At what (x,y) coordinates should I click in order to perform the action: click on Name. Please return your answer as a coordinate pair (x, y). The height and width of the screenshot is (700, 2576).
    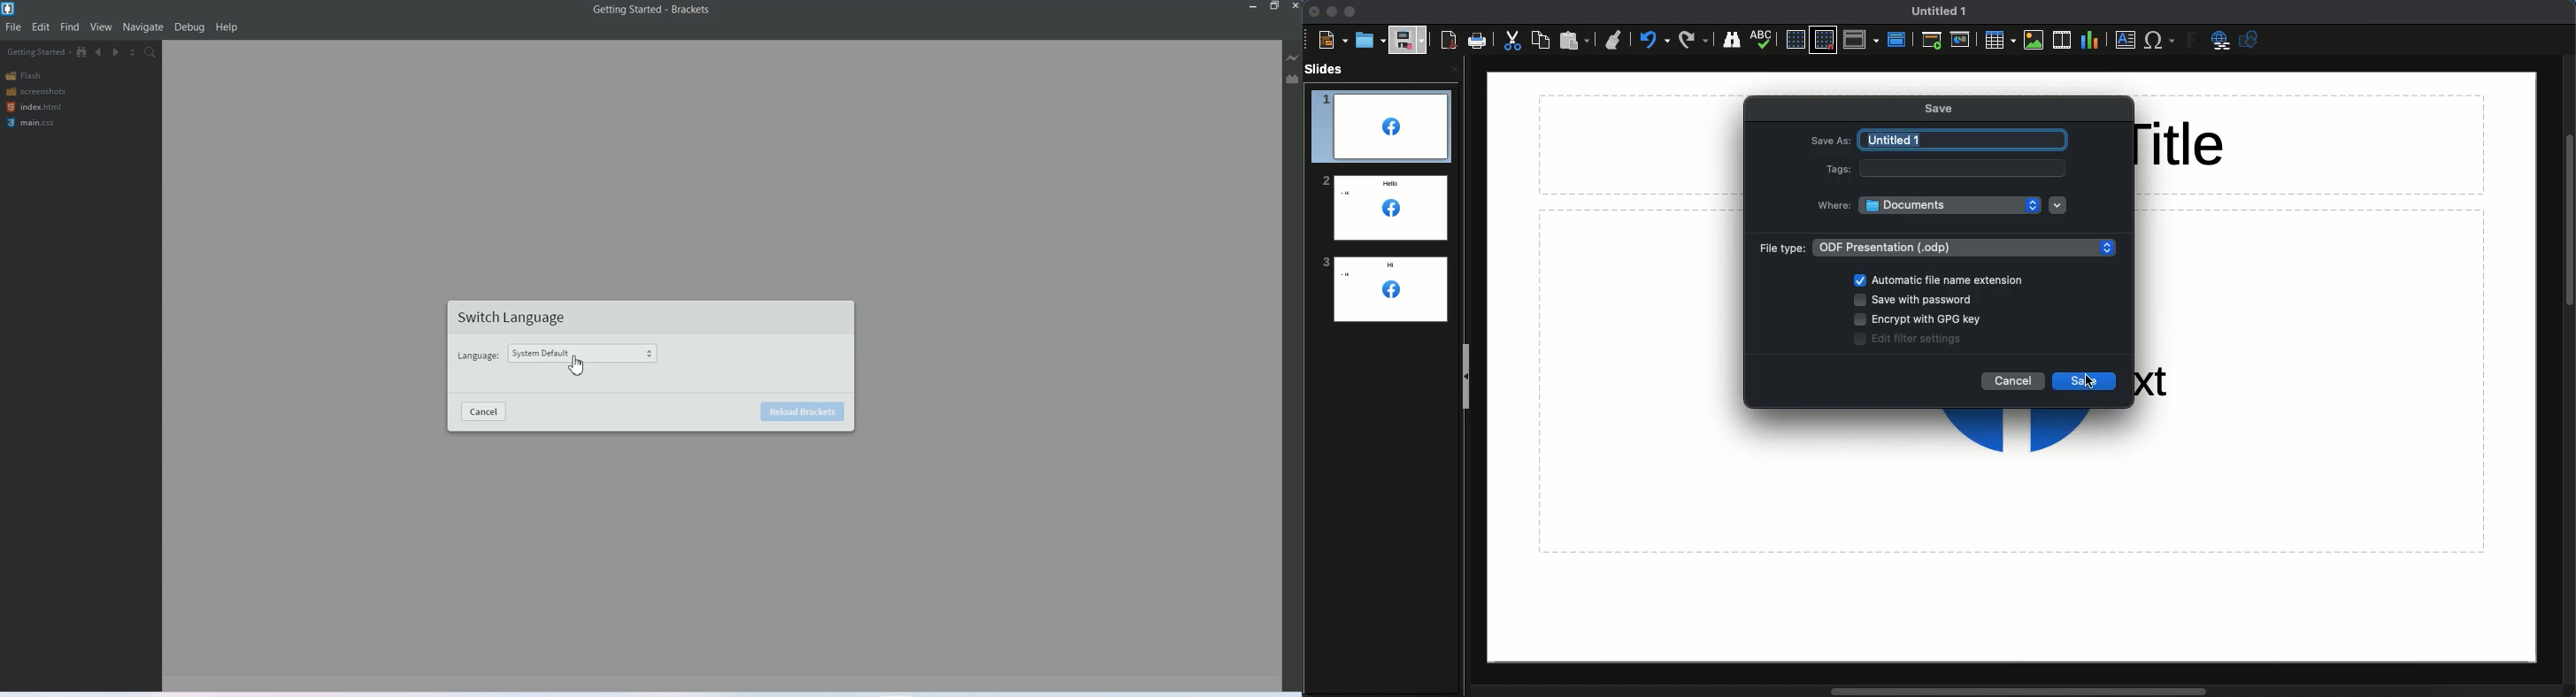
    Looking at the image, I should click on (1935, 11).